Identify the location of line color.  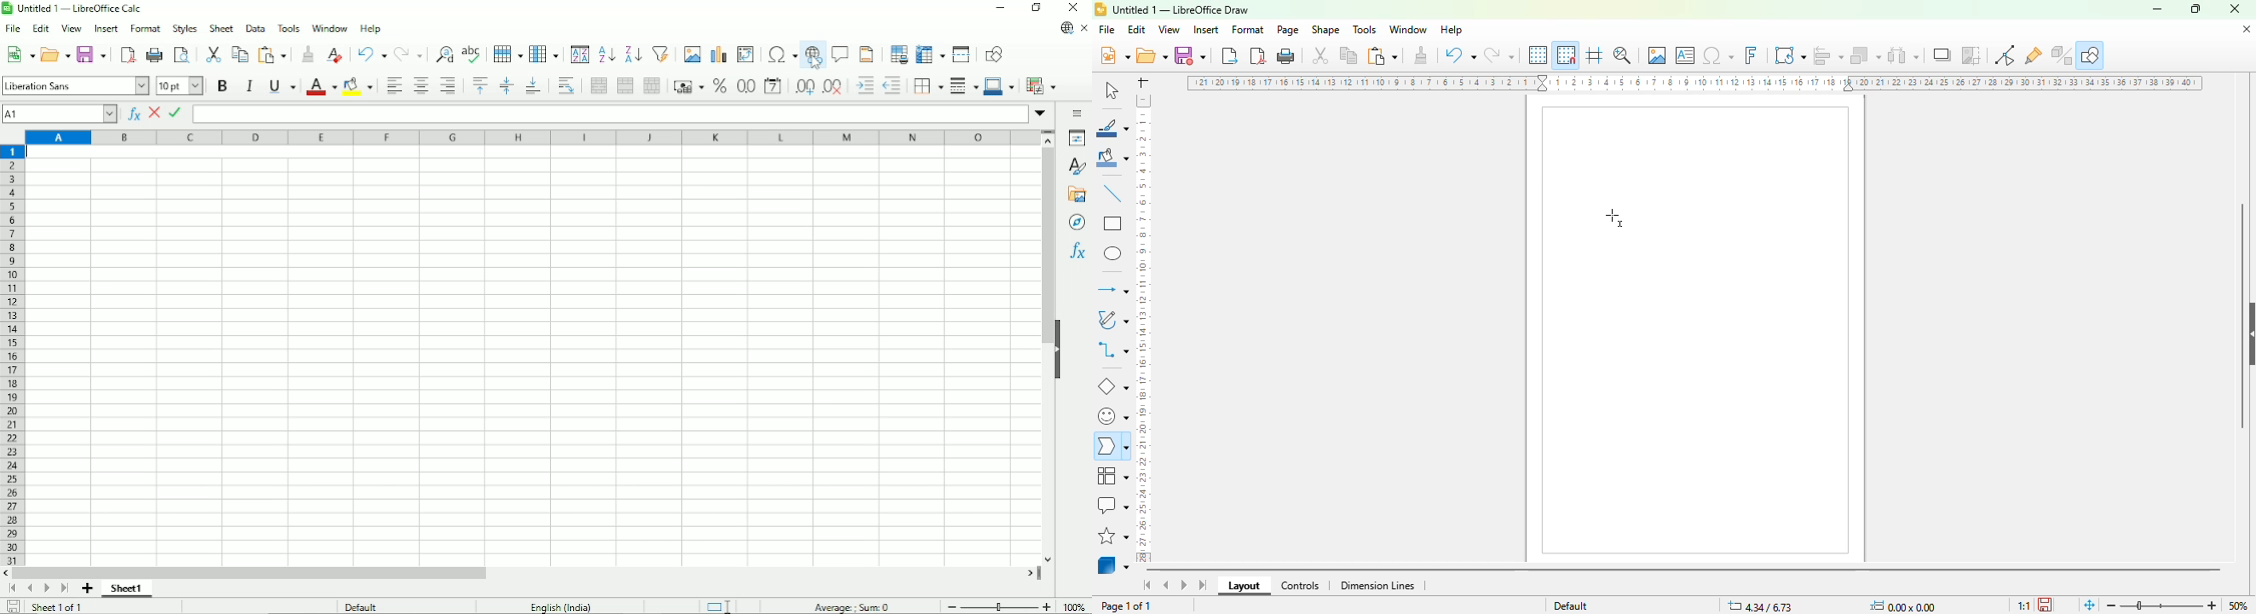
(1112, 127).